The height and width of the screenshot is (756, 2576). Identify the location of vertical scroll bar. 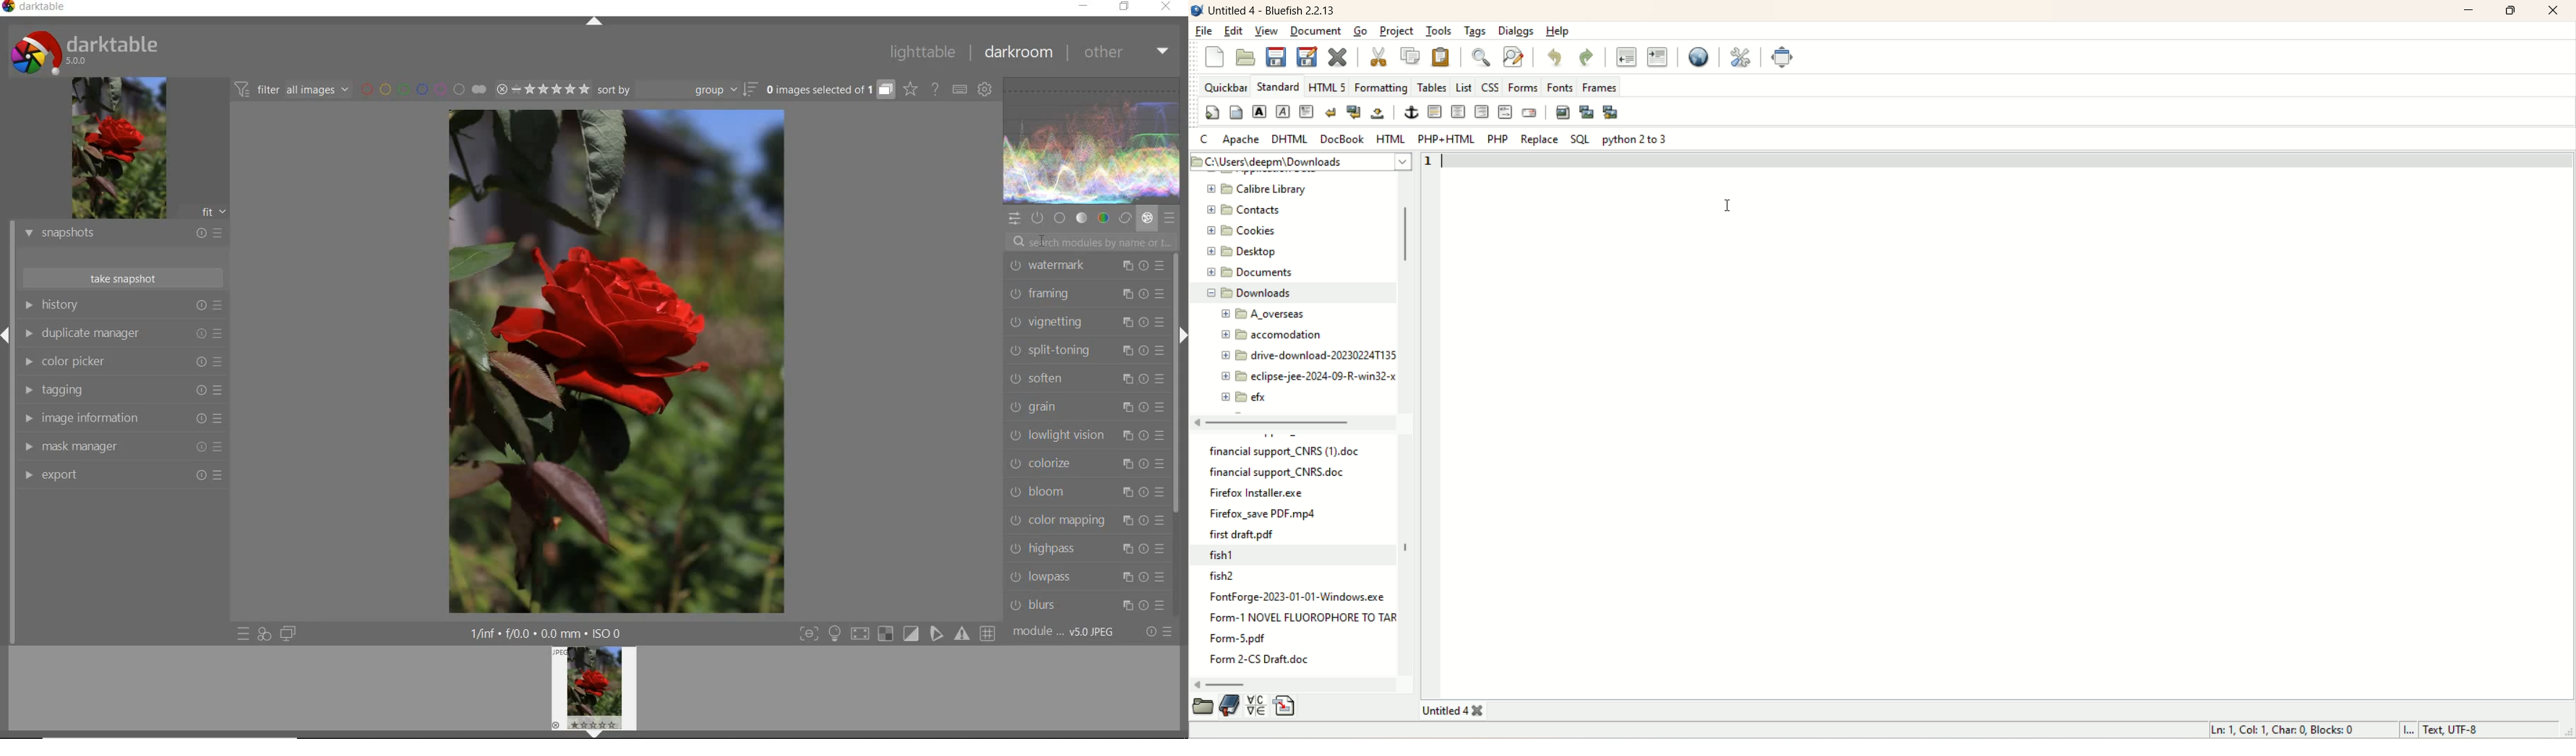
(1401, 294).